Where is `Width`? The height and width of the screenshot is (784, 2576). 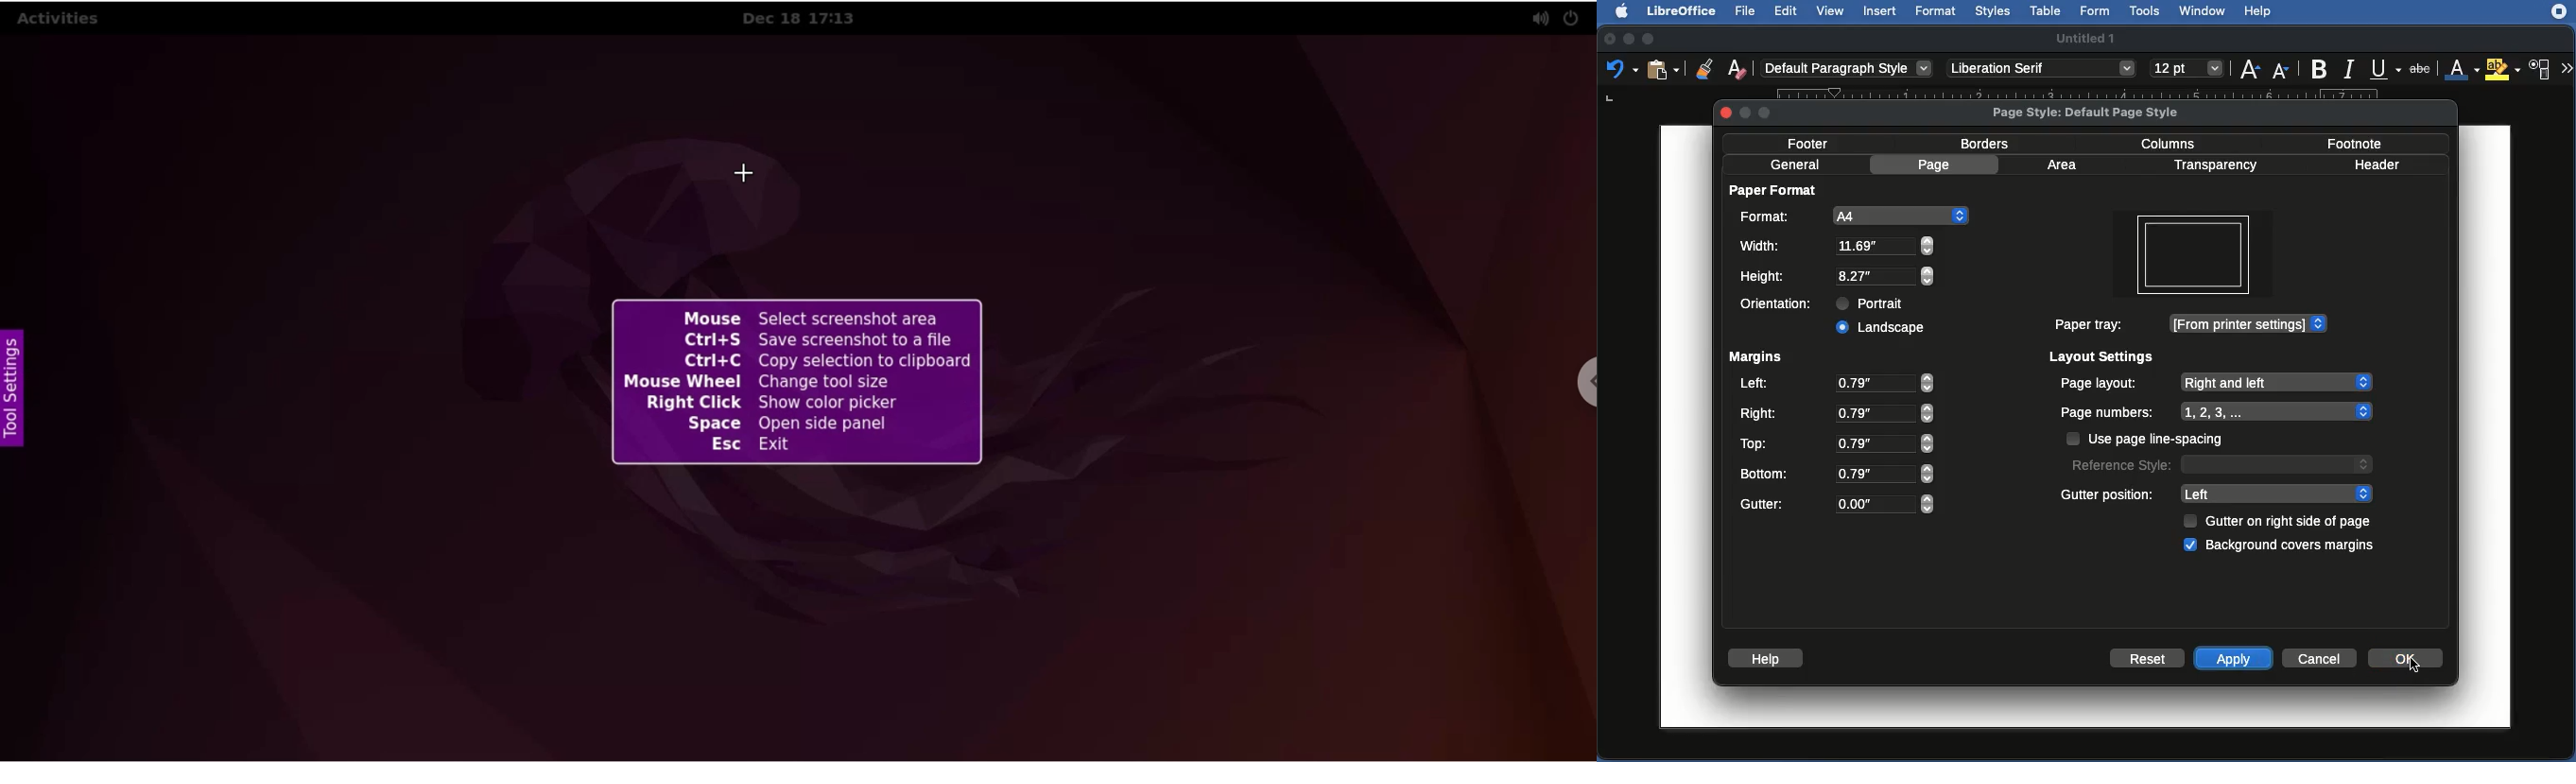
Width is located at coordinates (1762, 246).